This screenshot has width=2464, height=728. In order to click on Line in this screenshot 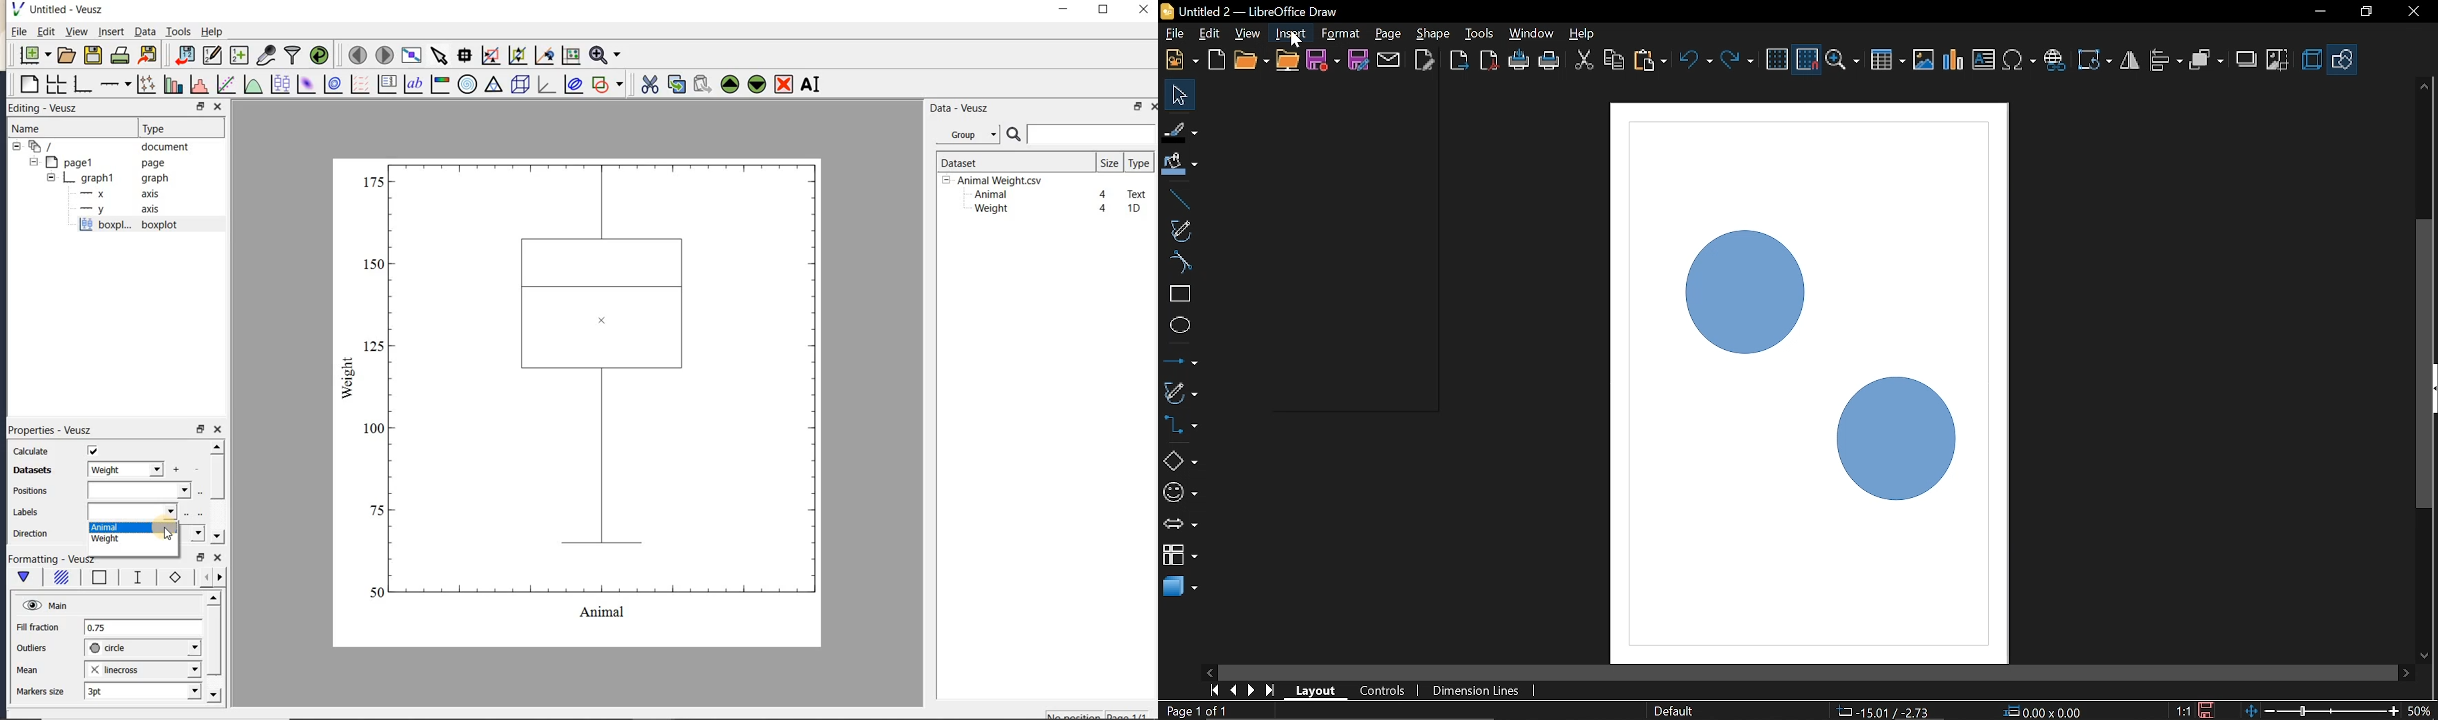, I will do `click(1177, 200)`.